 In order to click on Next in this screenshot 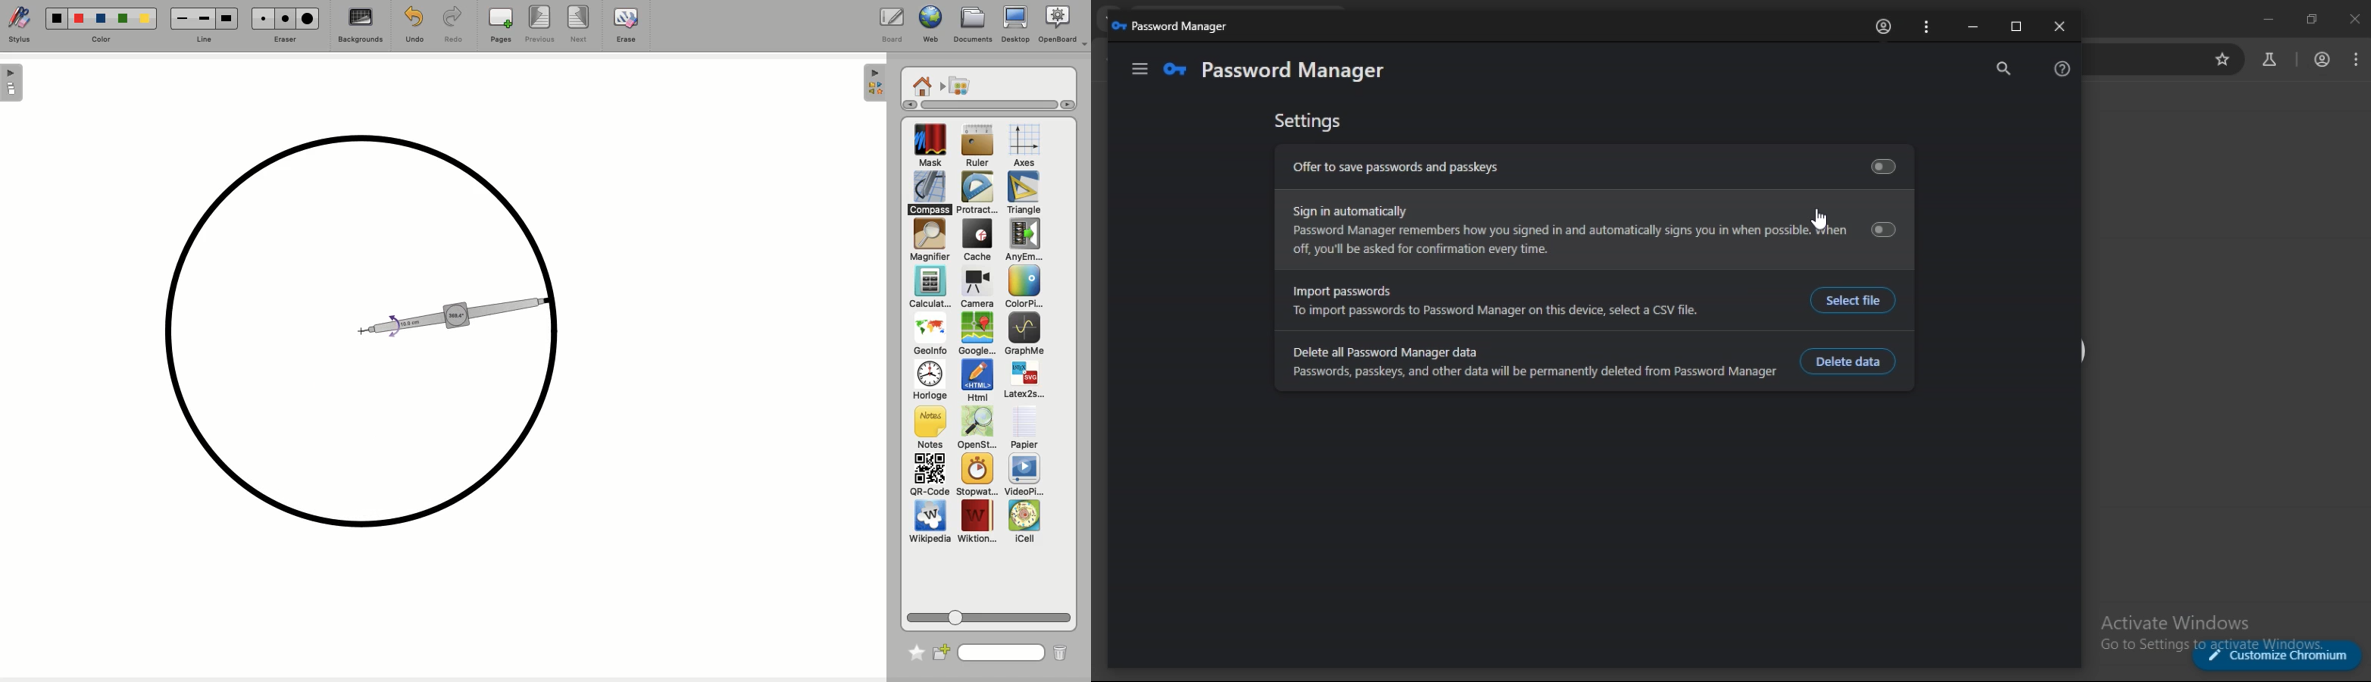, I will do `click(580, 25)`.